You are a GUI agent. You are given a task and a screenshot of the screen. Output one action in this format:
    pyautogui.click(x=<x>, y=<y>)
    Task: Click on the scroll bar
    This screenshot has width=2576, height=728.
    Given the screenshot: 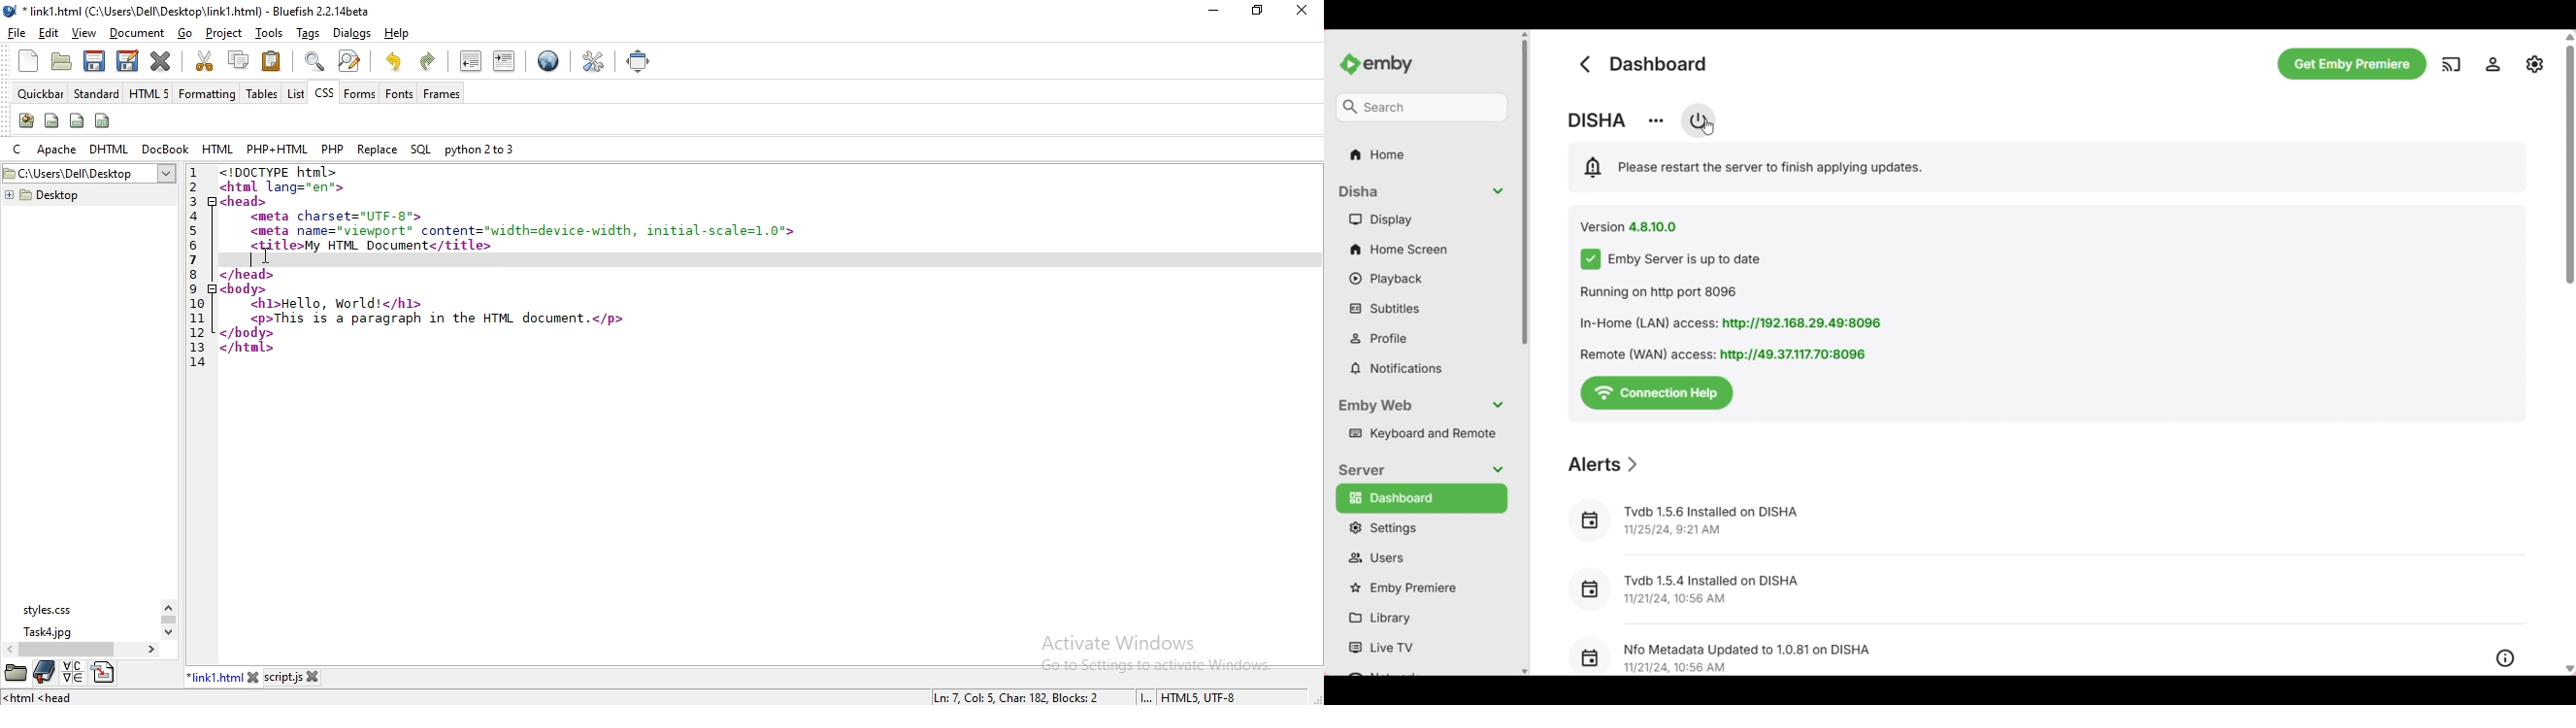 What is the action you would take?
    pyautogui.click(x=168, y=620)
    